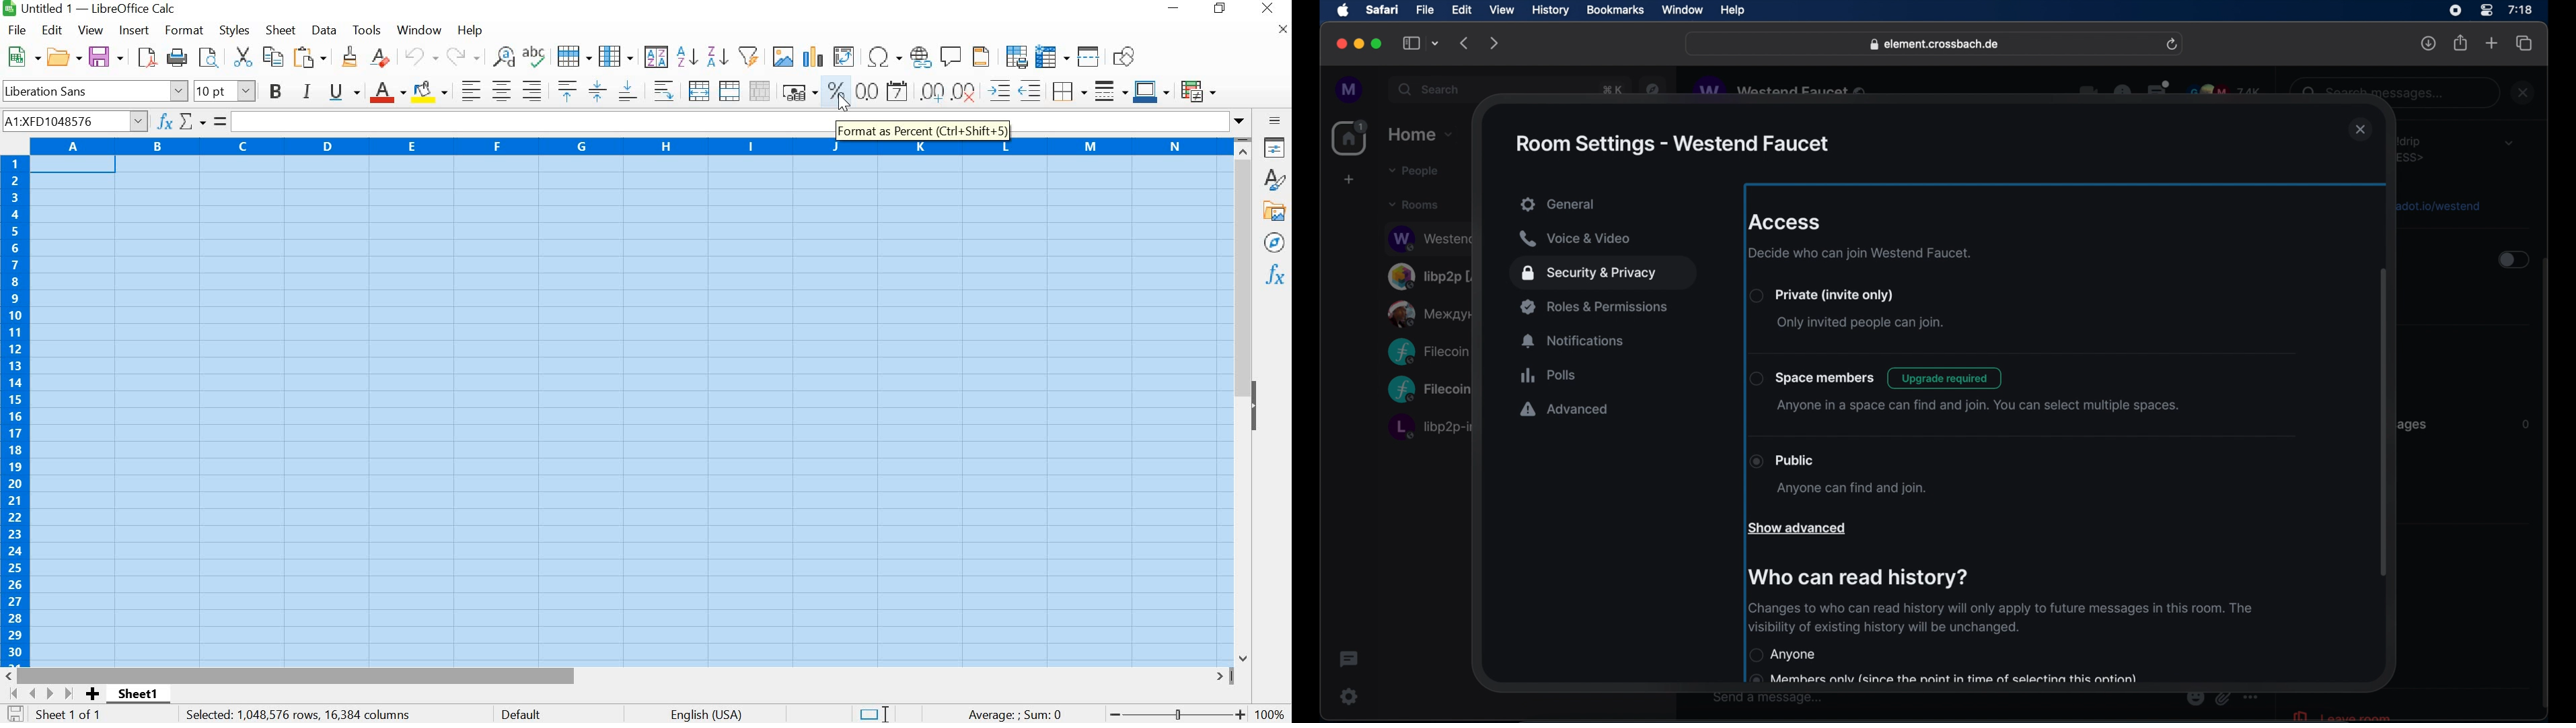  What do you see at coordinates (1350, 659) in the screenshot?
I see `thread activity` at bounding box center [1350, 659].